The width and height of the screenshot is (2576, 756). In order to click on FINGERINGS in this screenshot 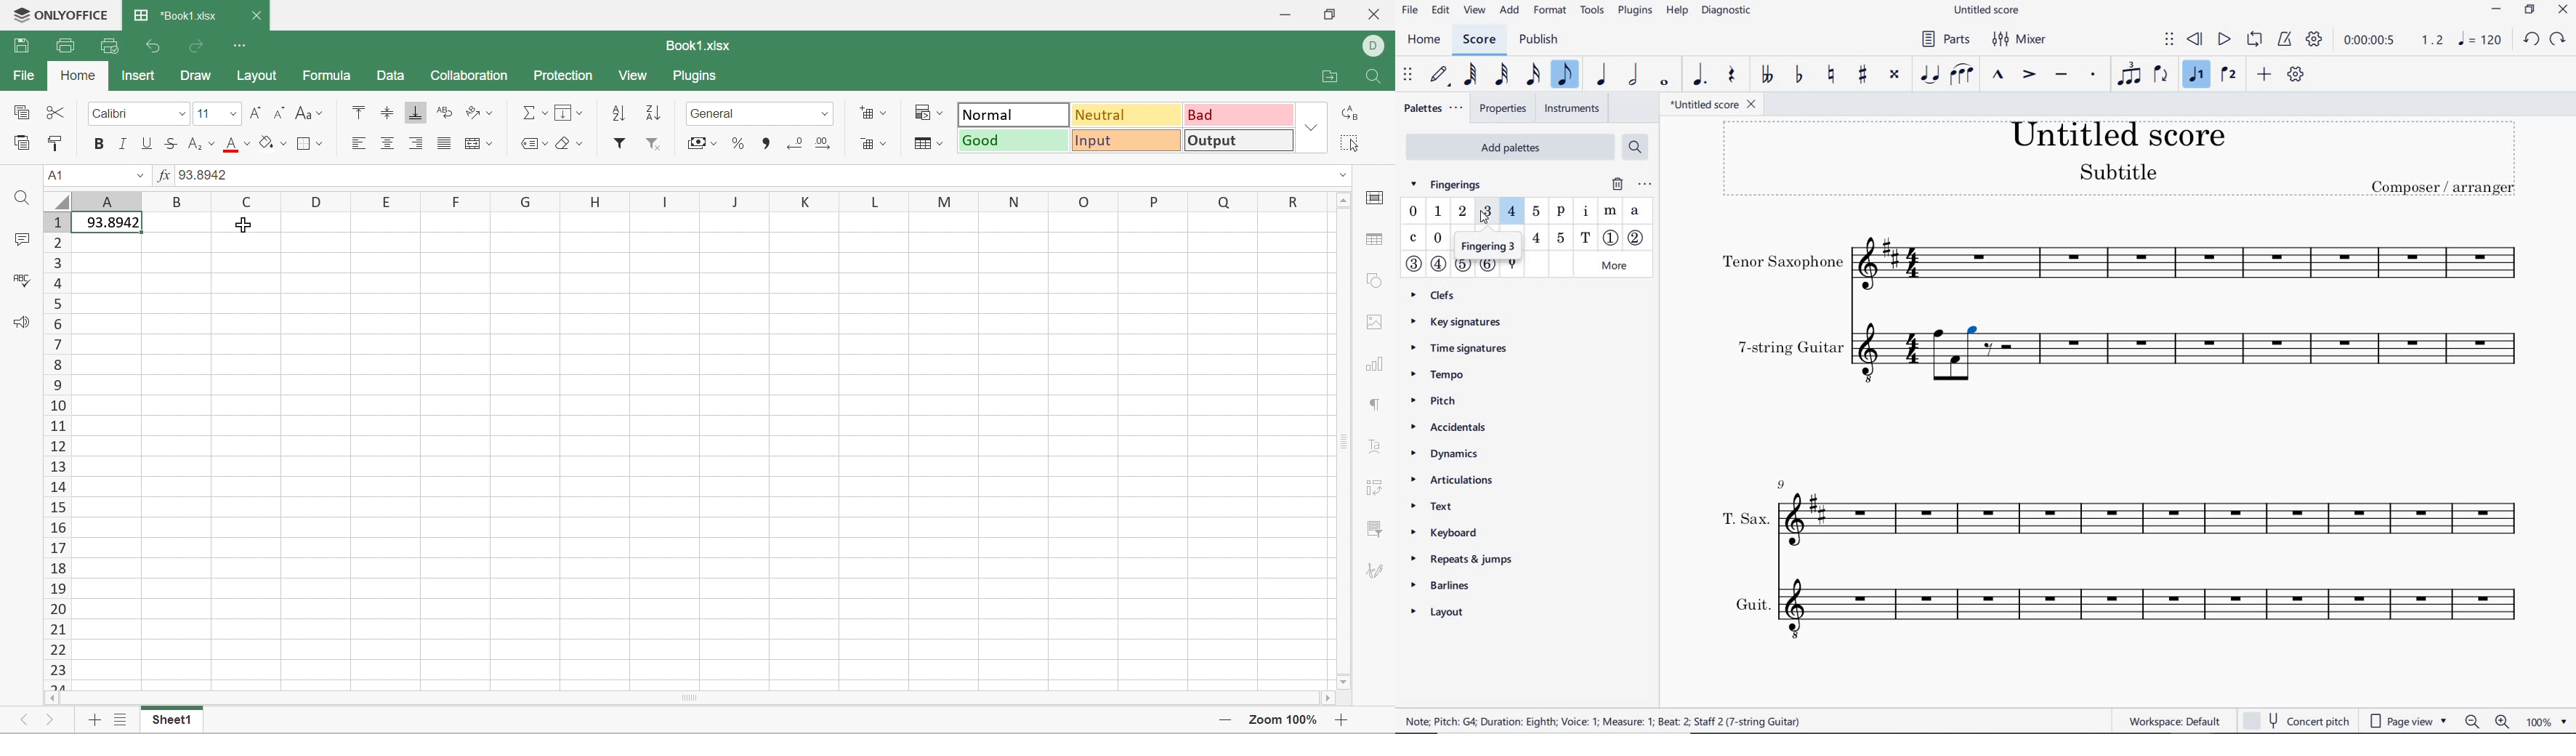, I will do `click(1454, 184)`.